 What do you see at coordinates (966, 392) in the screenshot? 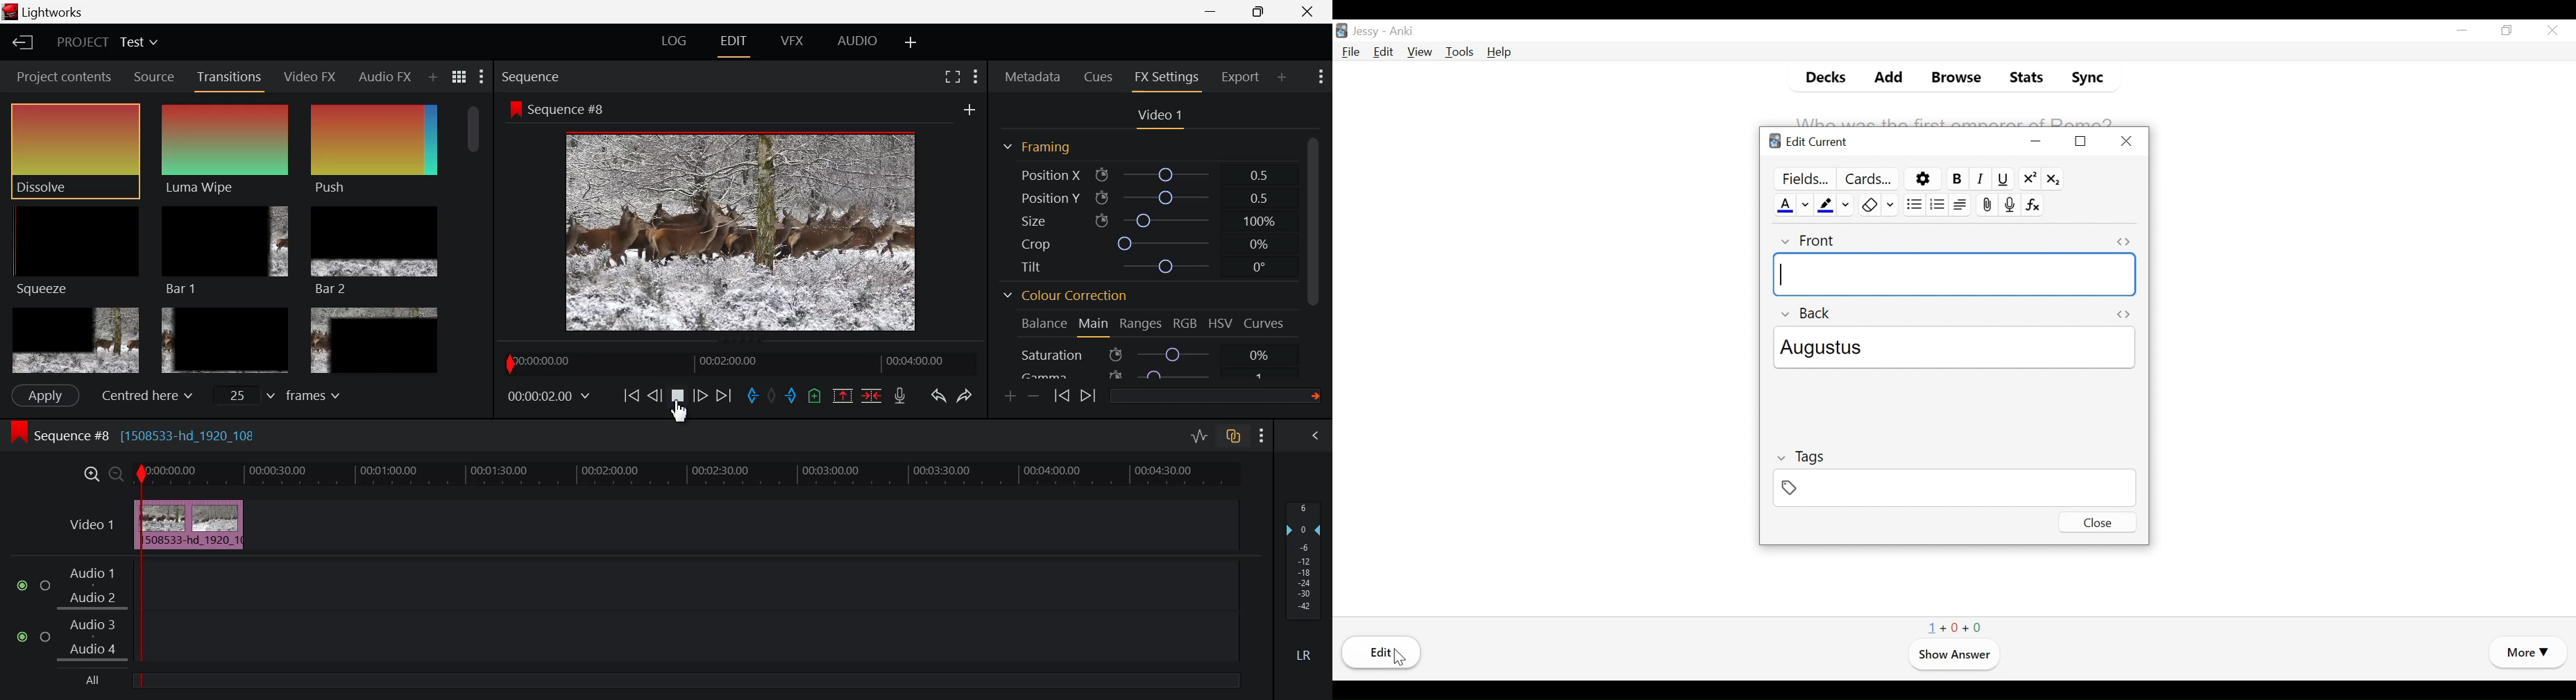
I see `Redo` at bounding box center [966, 392].